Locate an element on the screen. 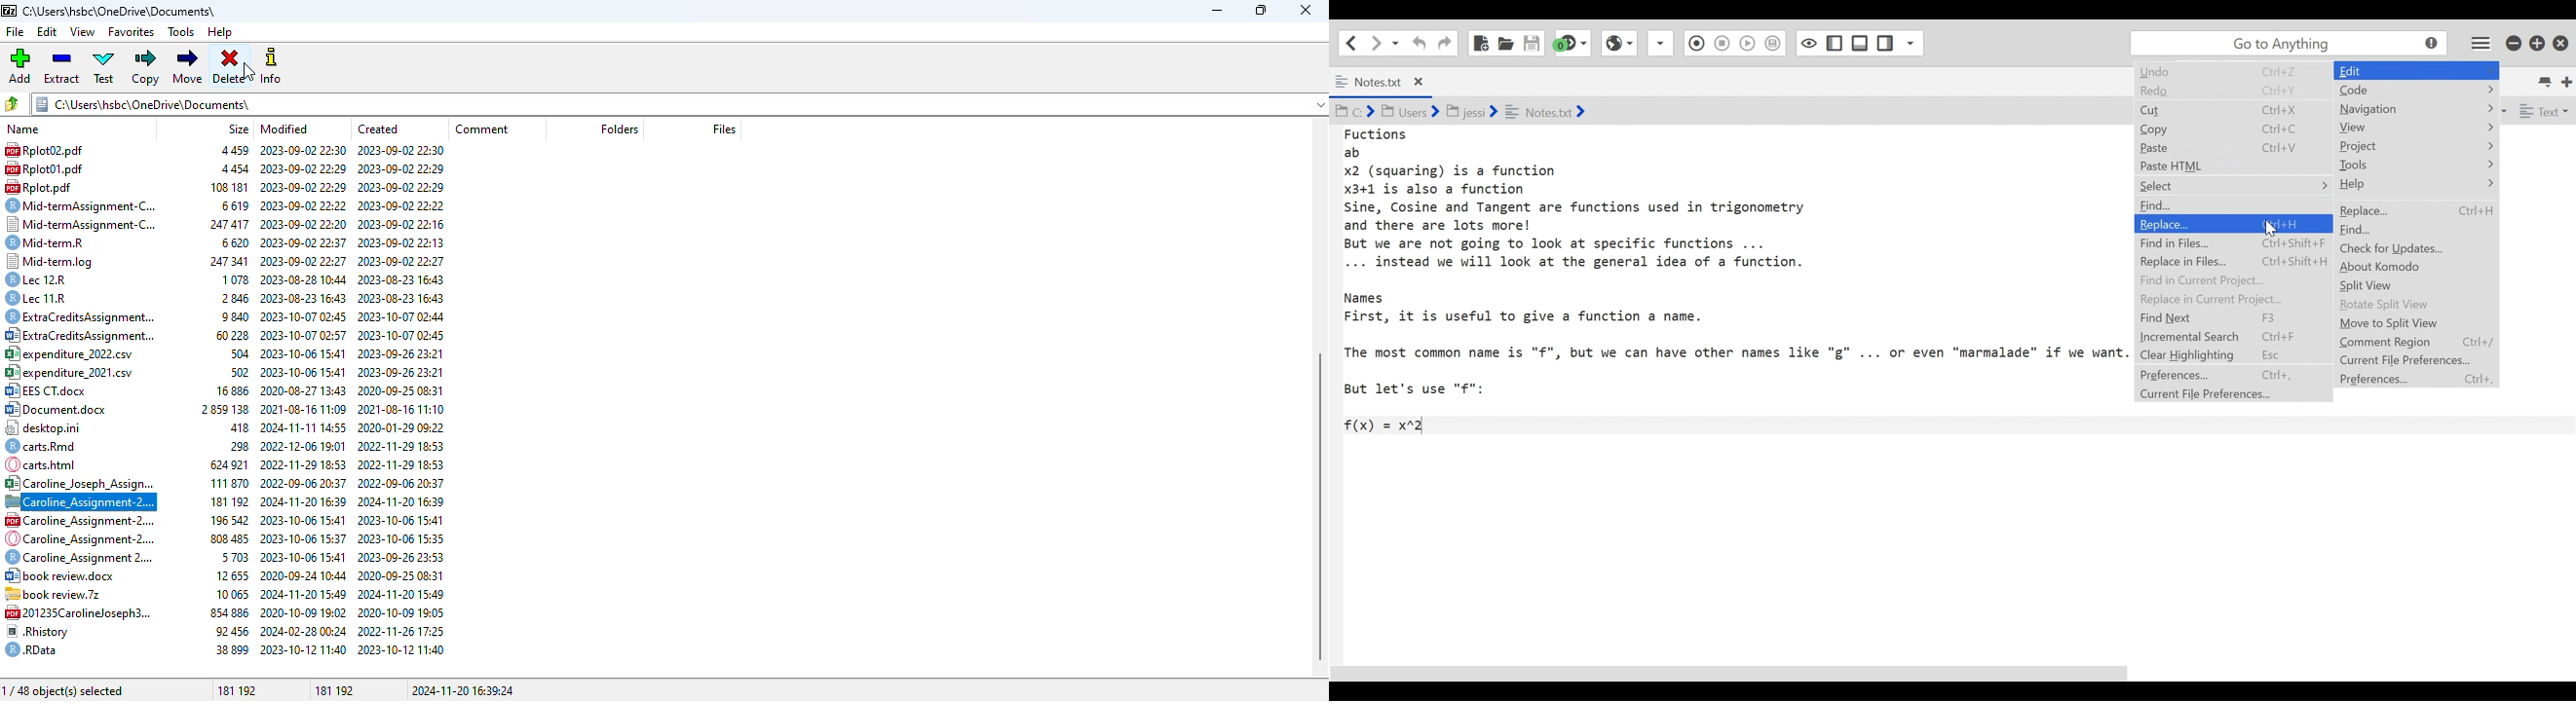 This screenshot has width=2576, height=728. 2003-10-06 15:41 is located at coordinates (304, 519).